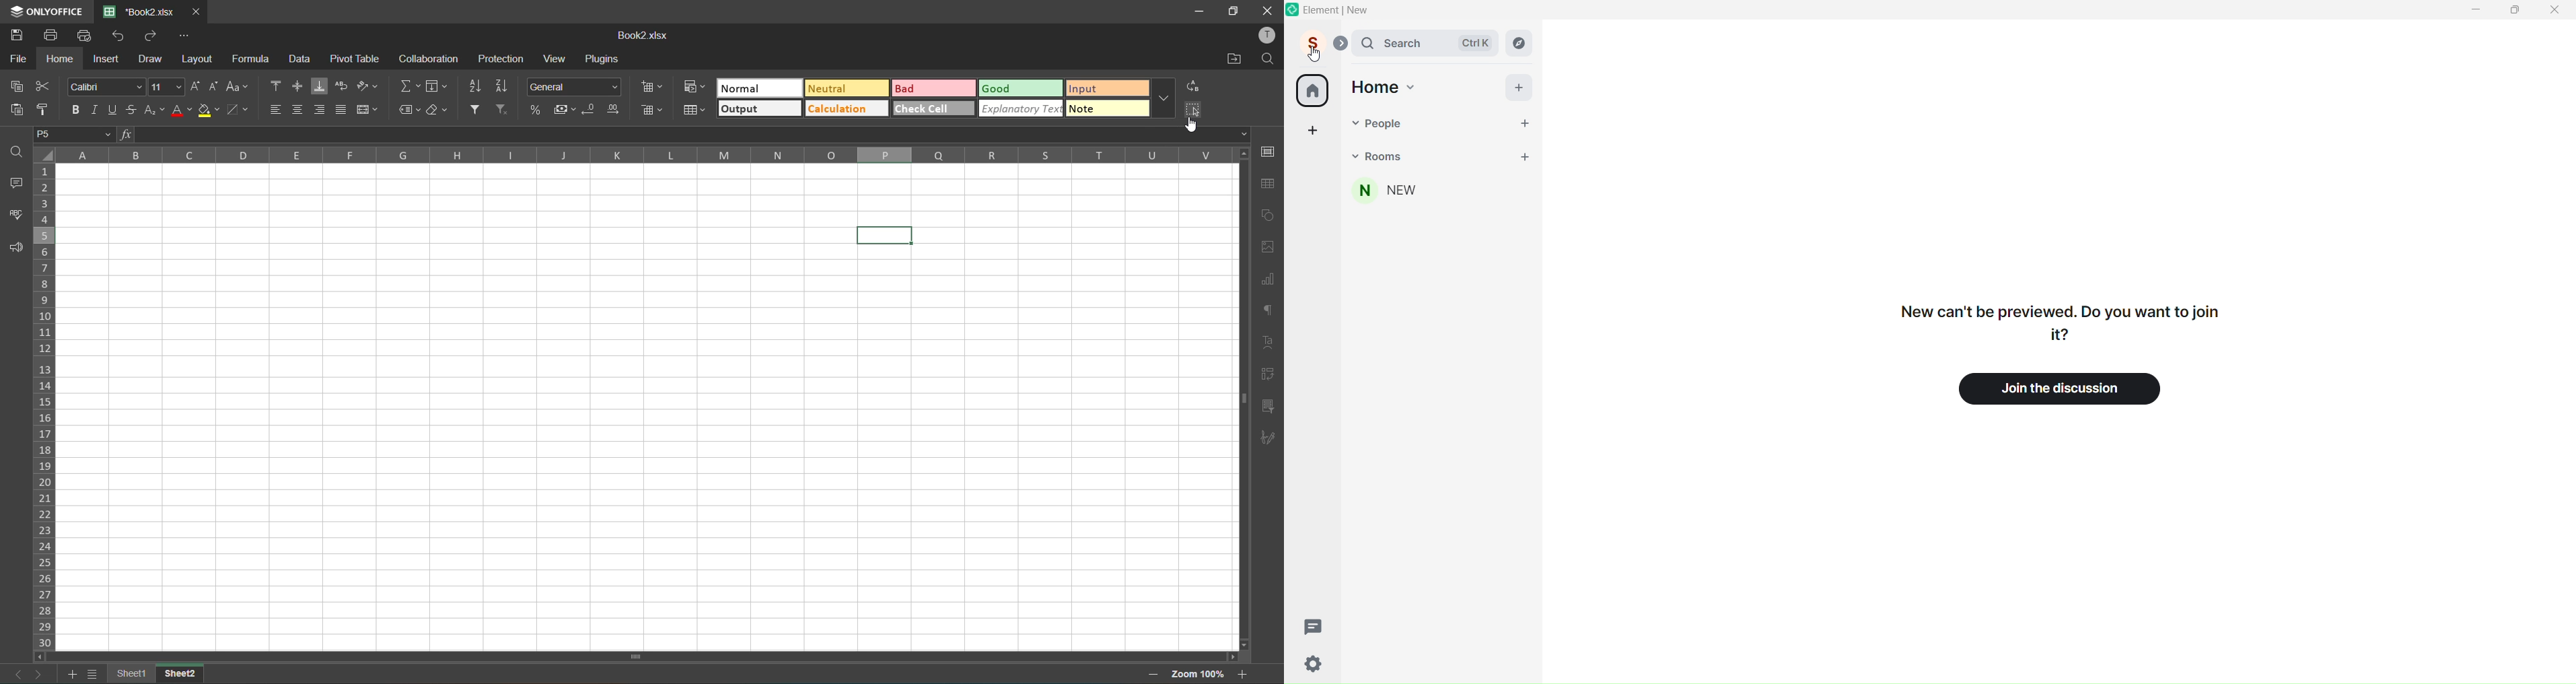  Describe the element at coordinates (320, 110) in the screenshot. I see `align right` at that location.